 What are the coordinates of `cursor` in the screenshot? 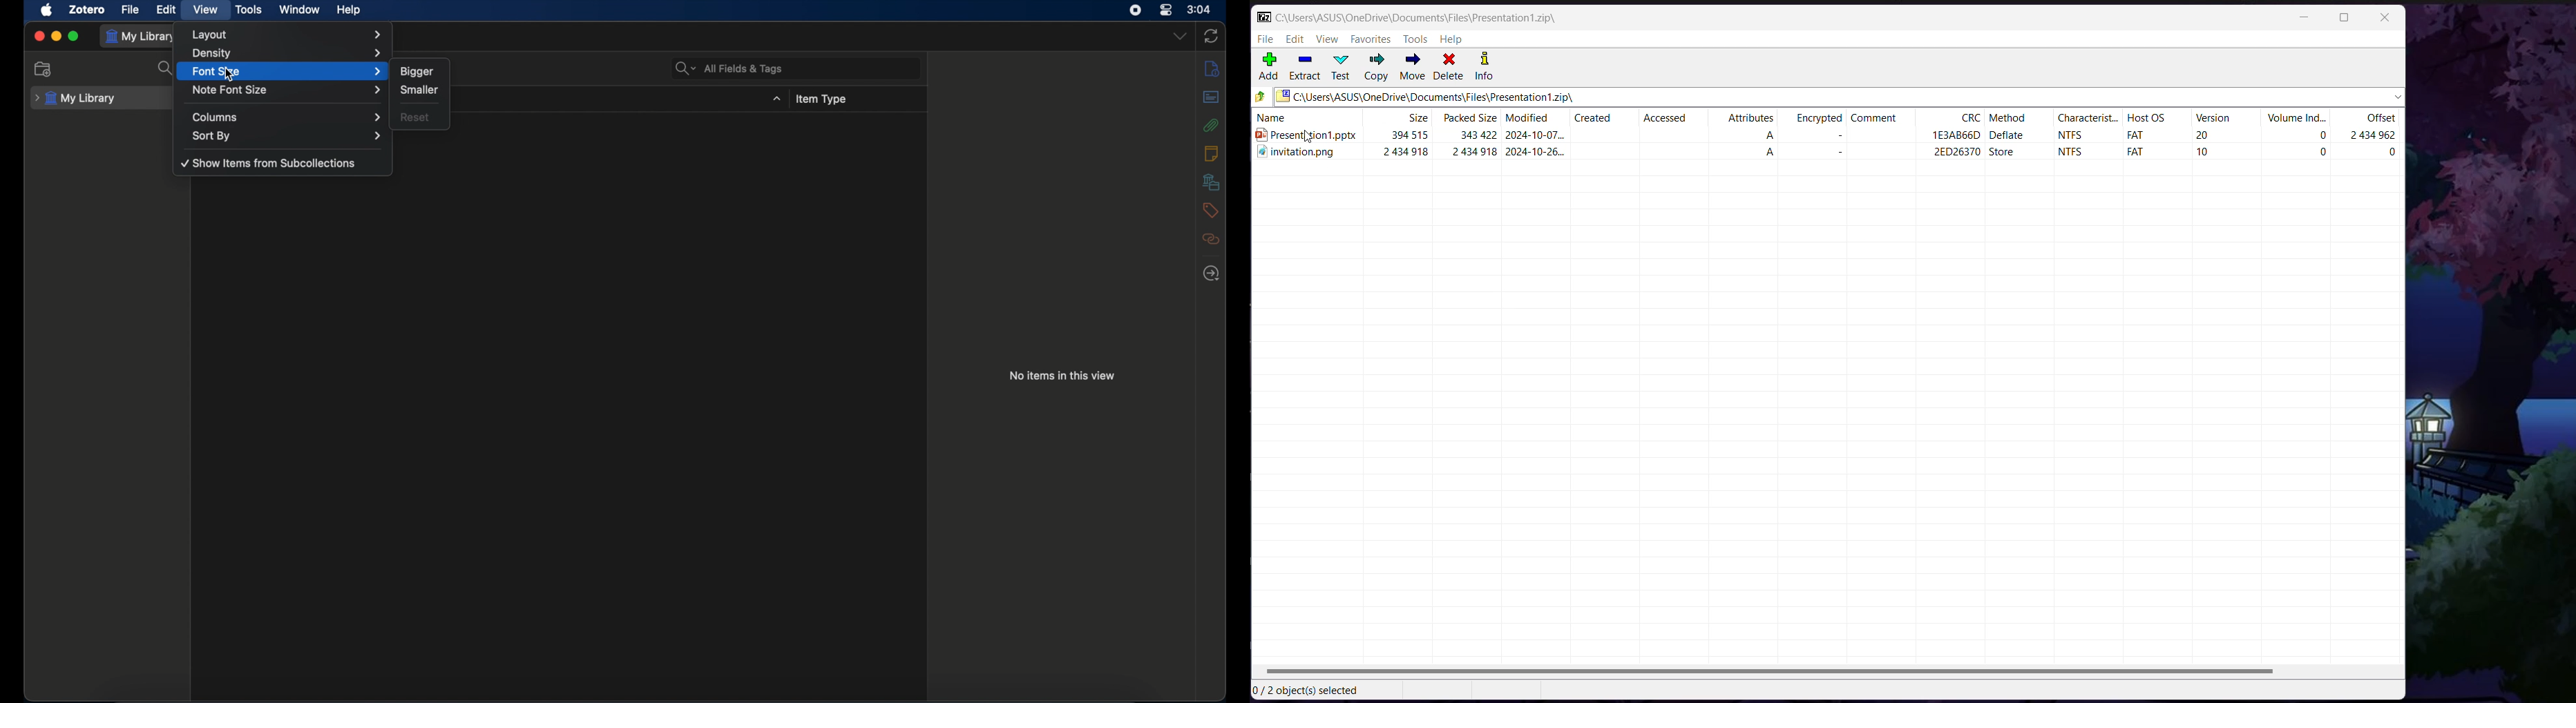 It's located at (1313, 137).